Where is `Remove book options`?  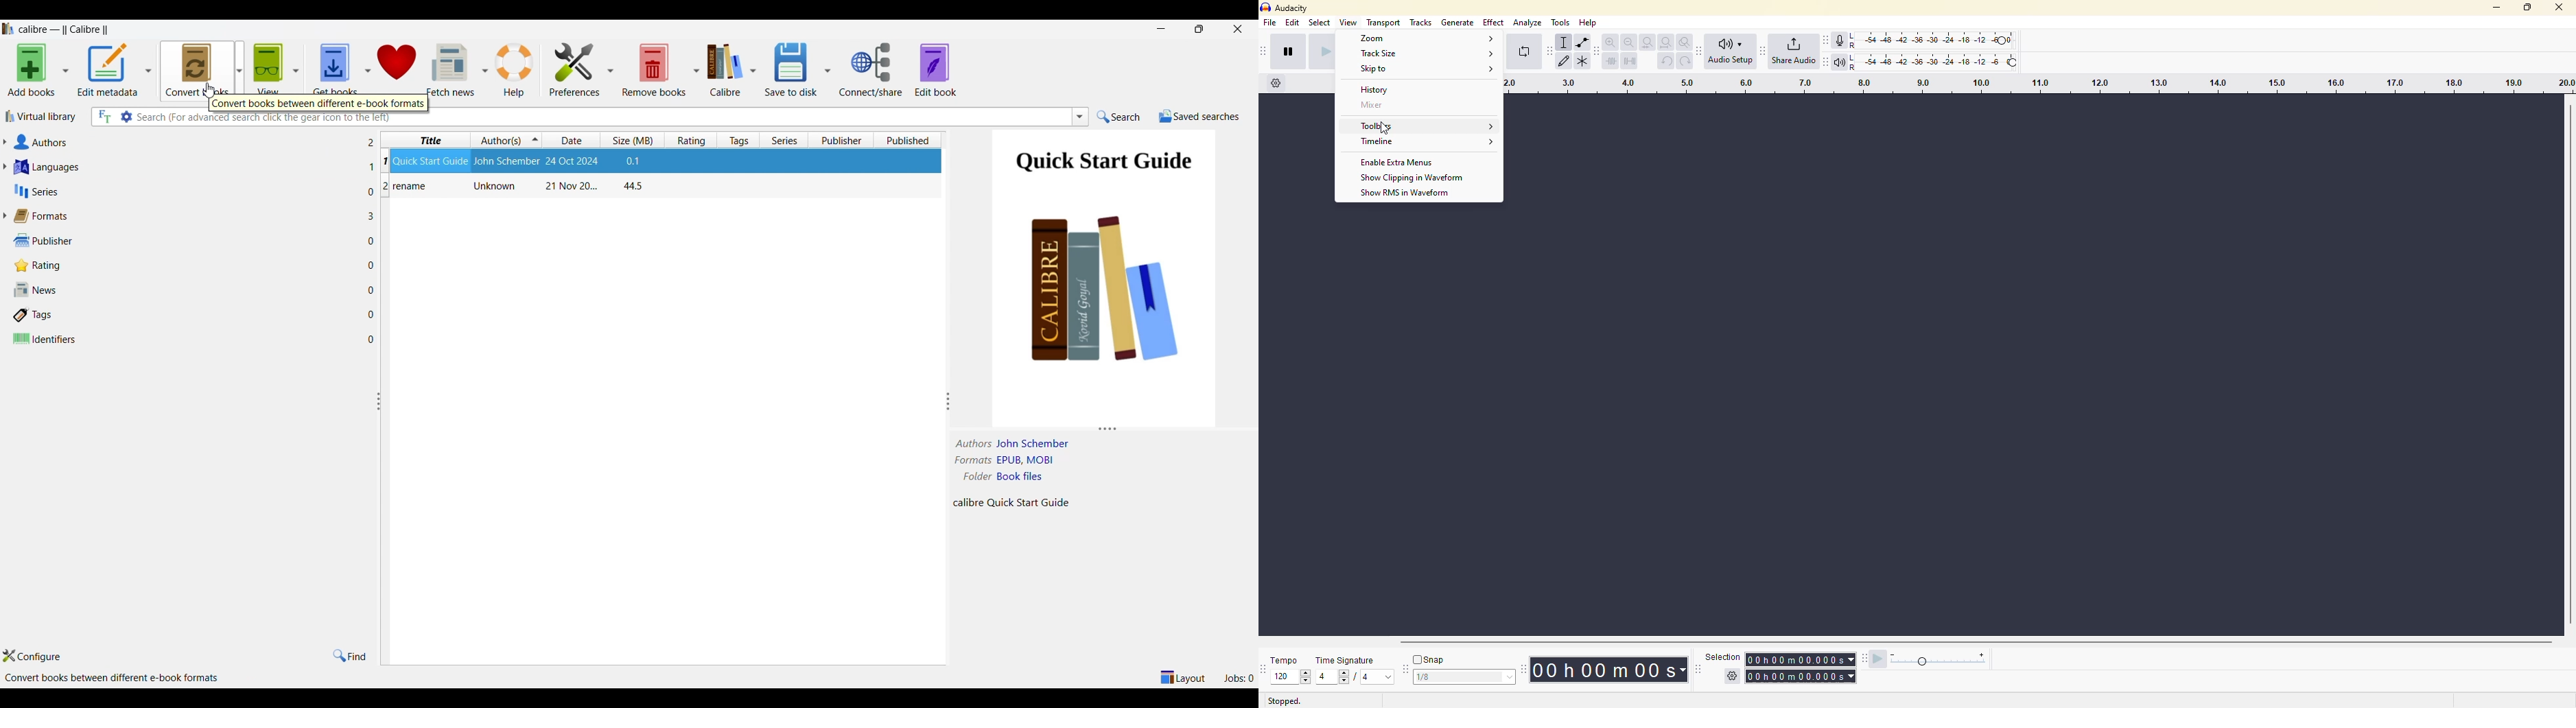
Remove book options is located at coordinates (696, 71).